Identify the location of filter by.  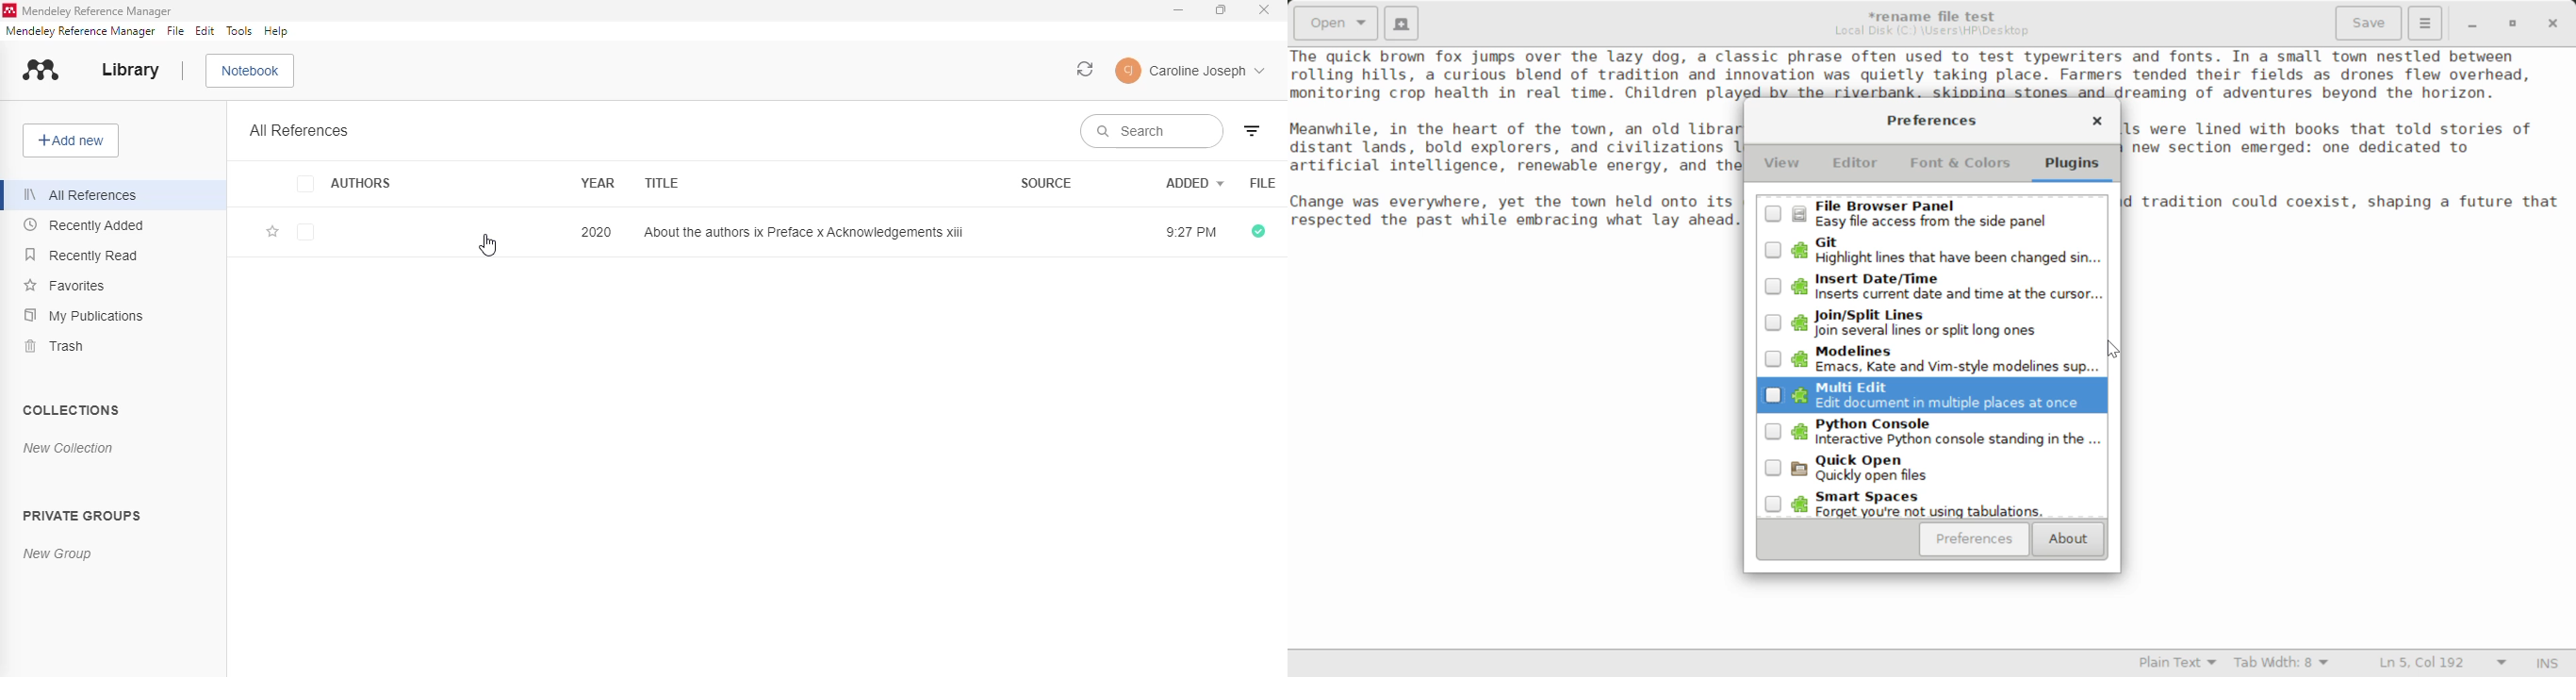
(1252, 130).